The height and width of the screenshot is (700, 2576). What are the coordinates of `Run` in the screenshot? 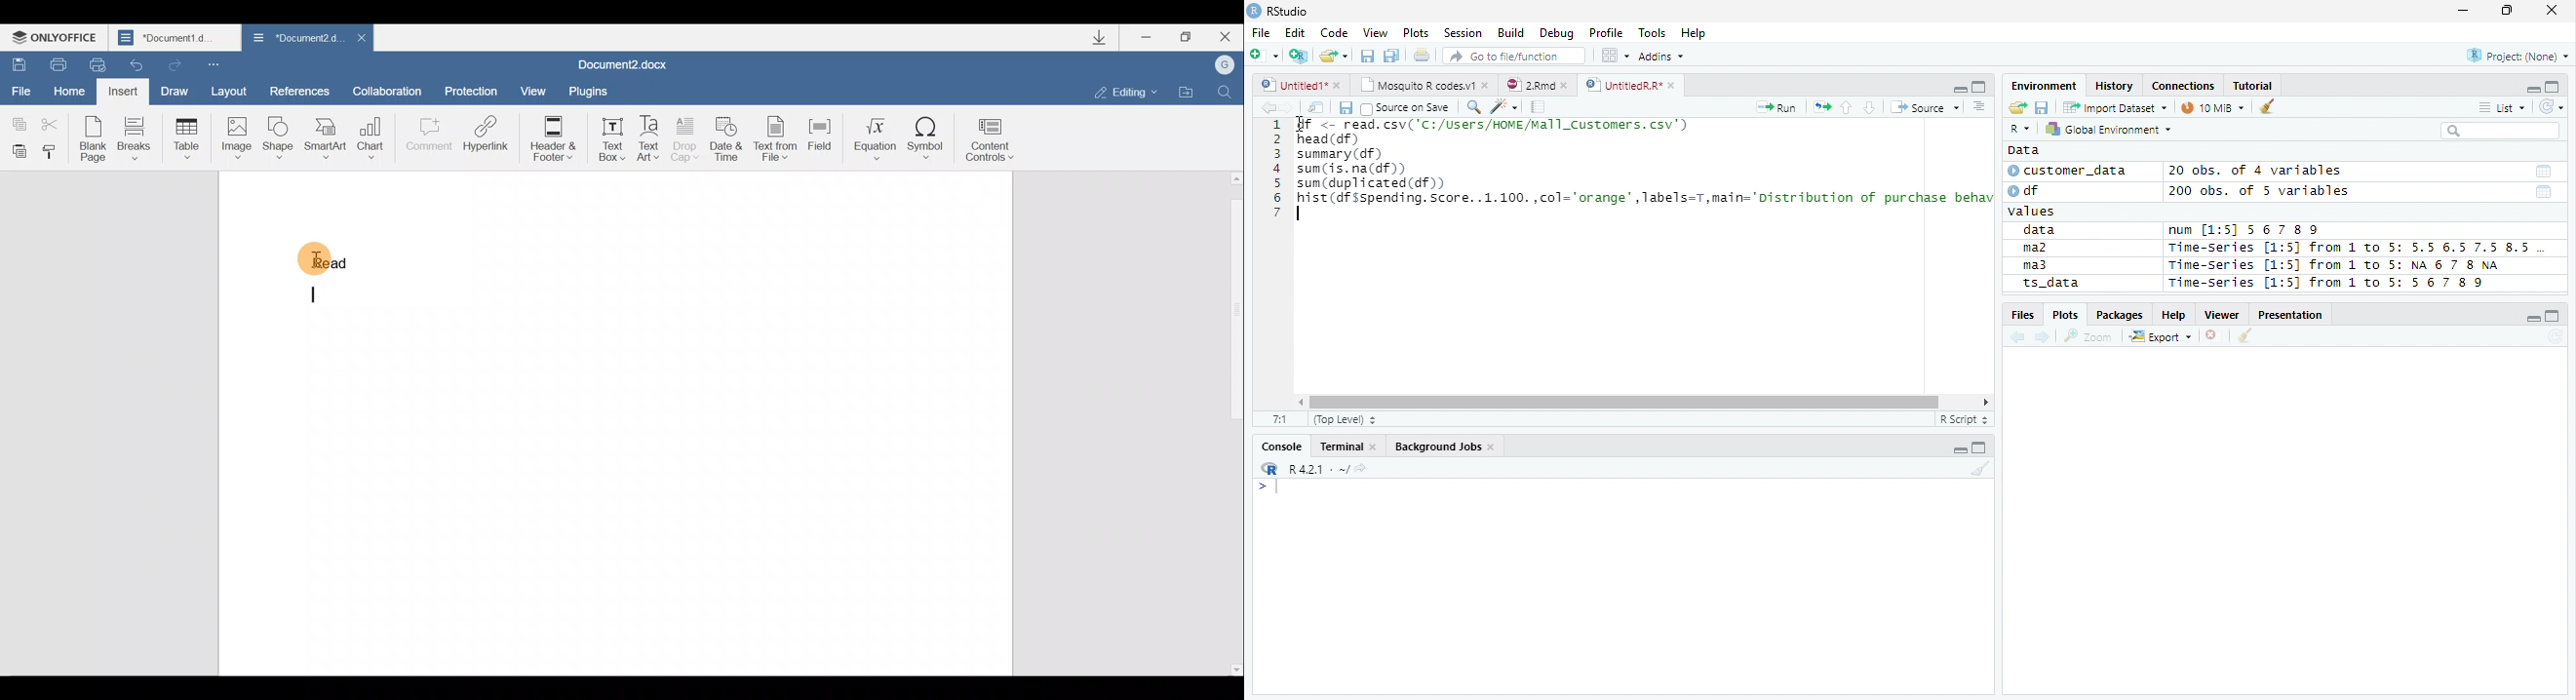 It's located at (1778, 108).